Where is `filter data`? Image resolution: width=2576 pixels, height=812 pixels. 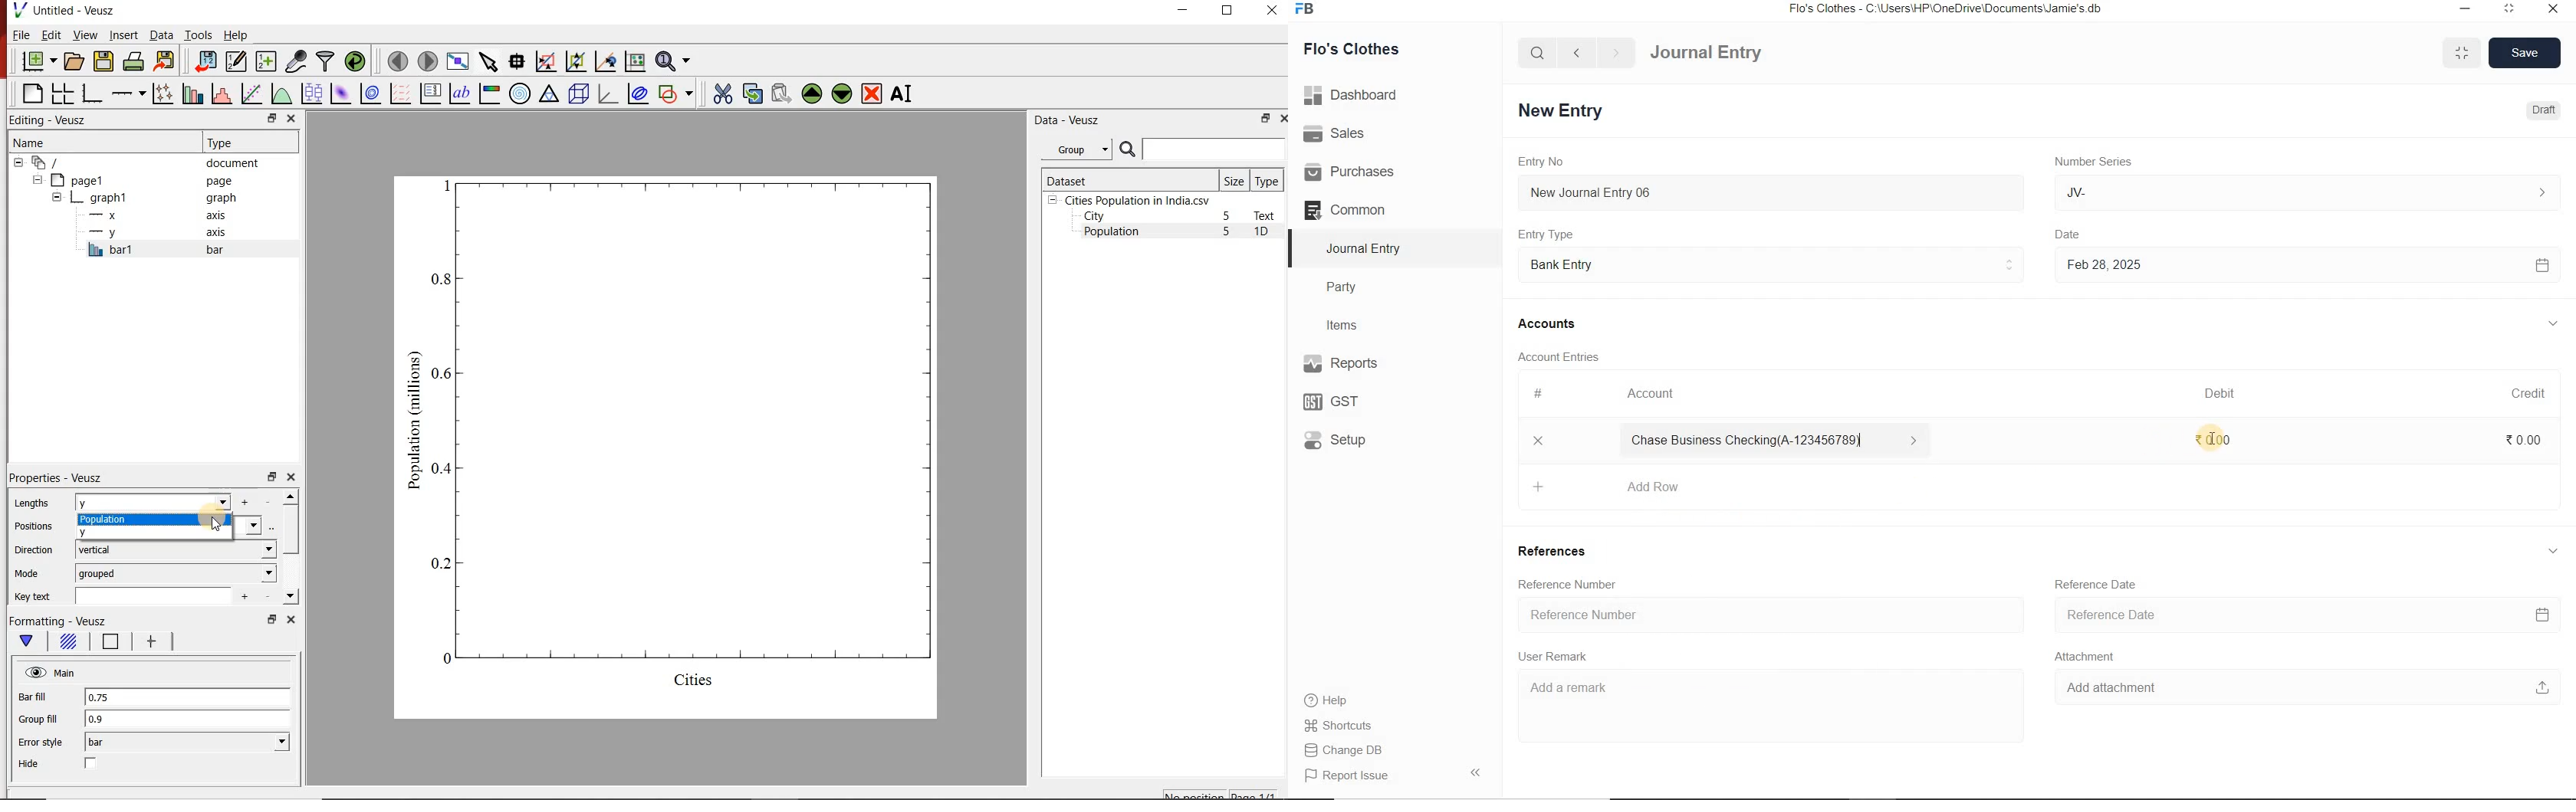
filter data is located at coordinates (326, 62).